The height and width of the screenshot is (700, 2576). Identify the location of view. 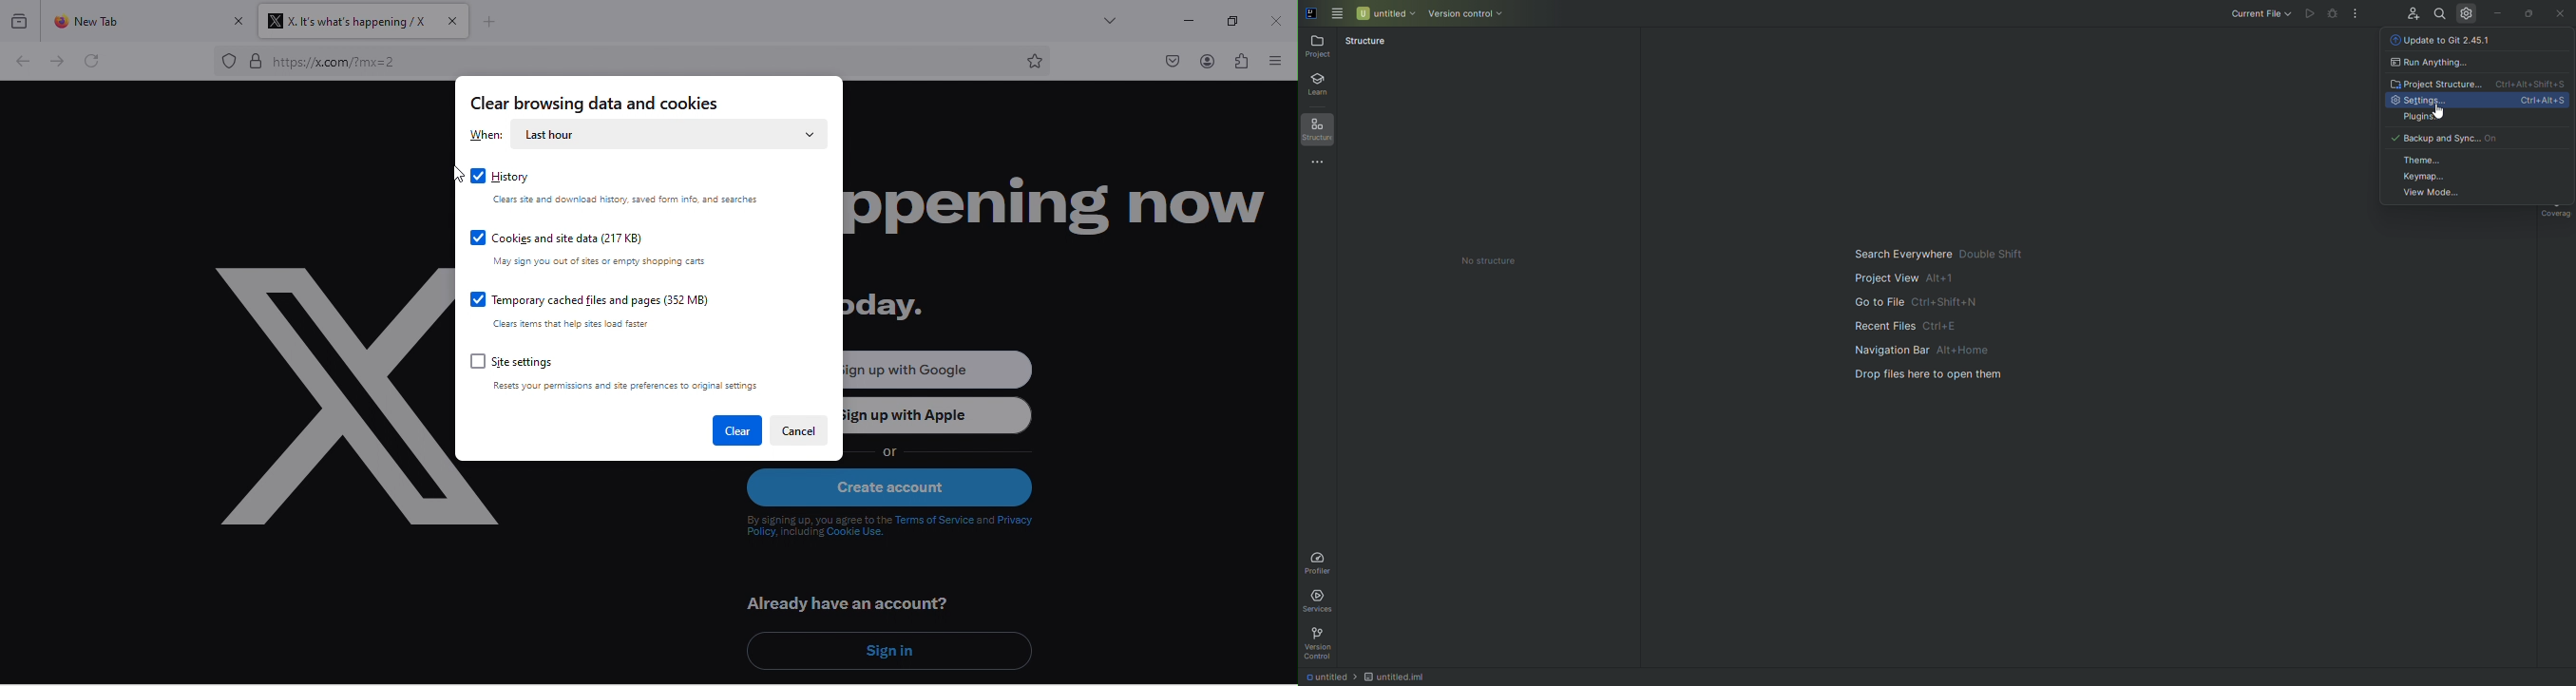
(1279, 64).